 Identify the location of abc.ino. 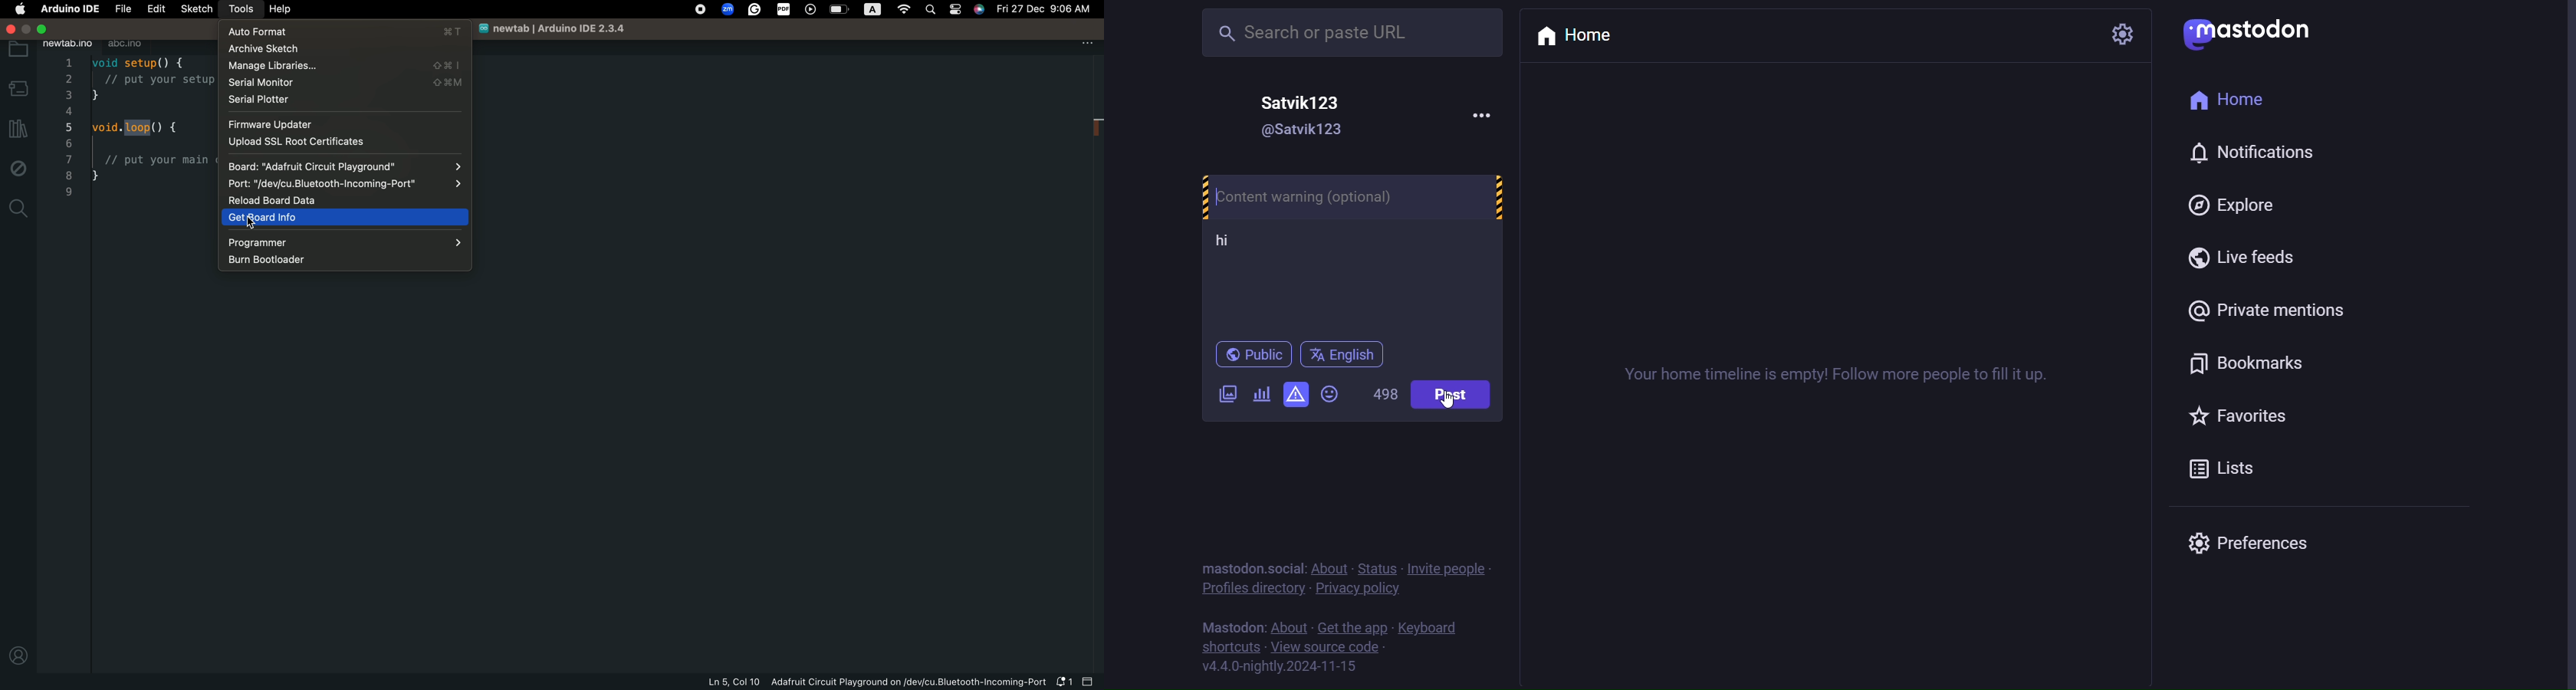
(132, 43).